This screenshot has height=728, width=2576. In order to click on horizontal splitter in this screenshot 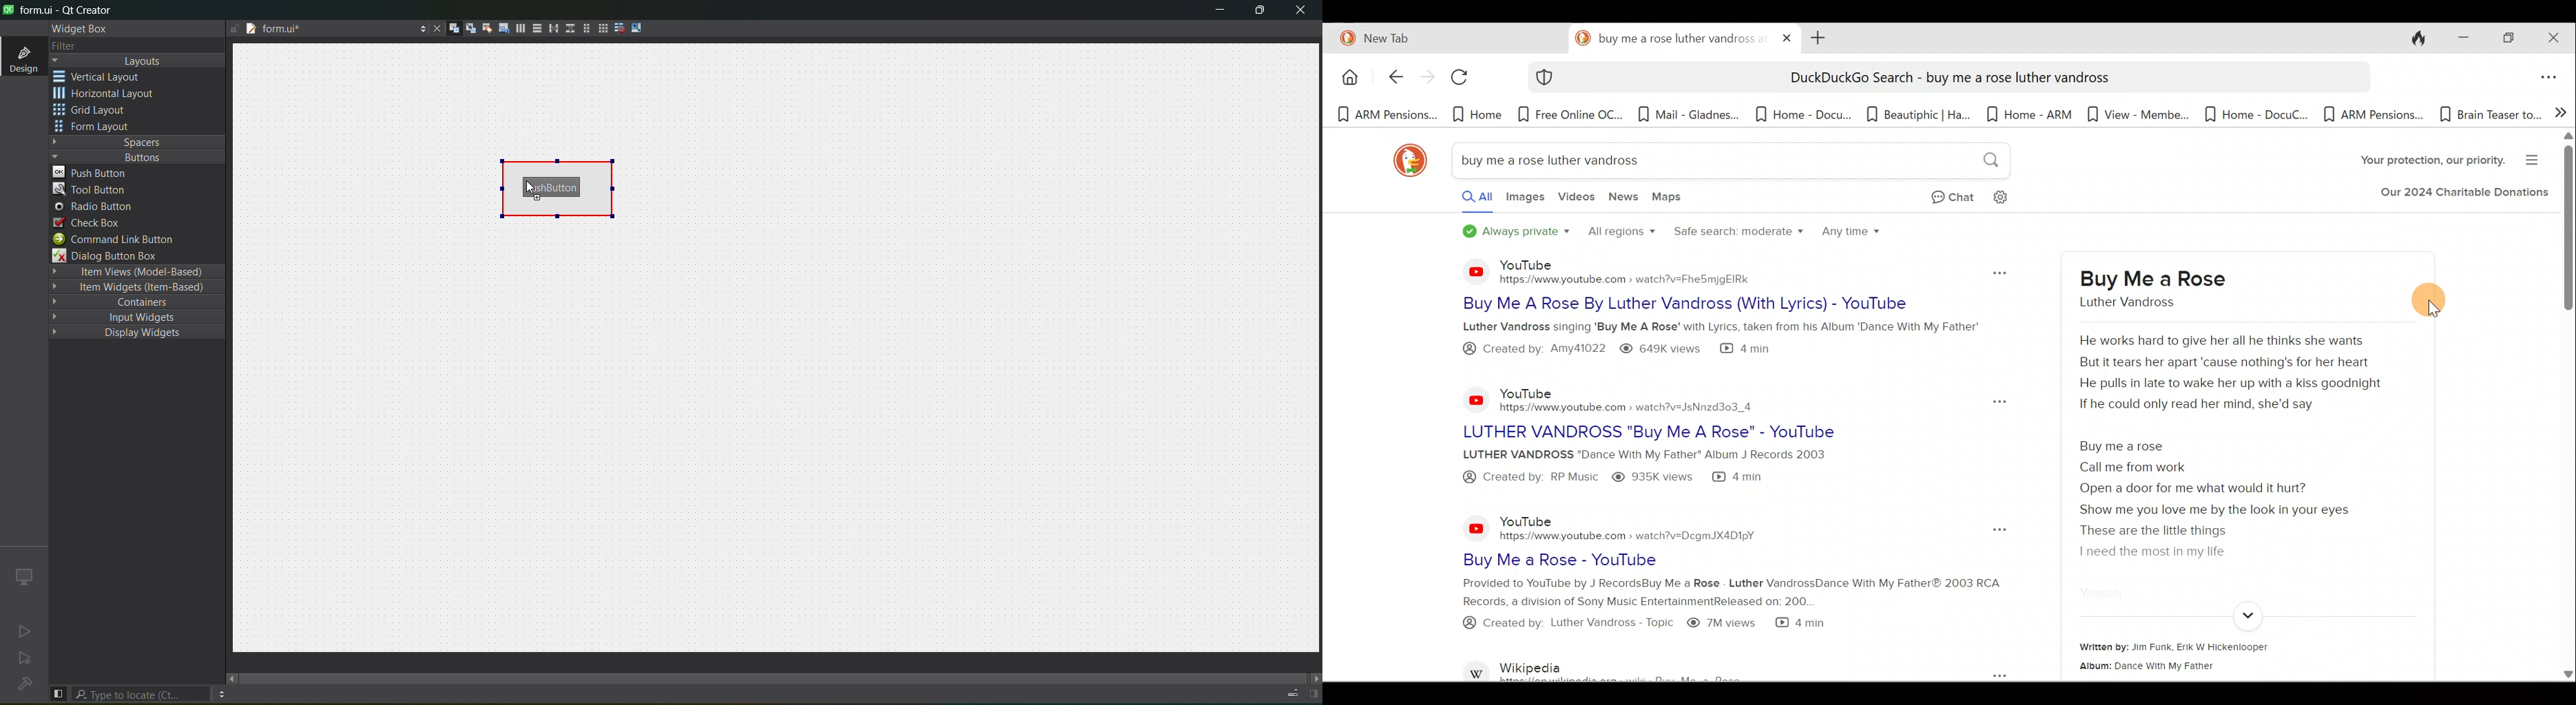, I will do `click(551, 30)`.